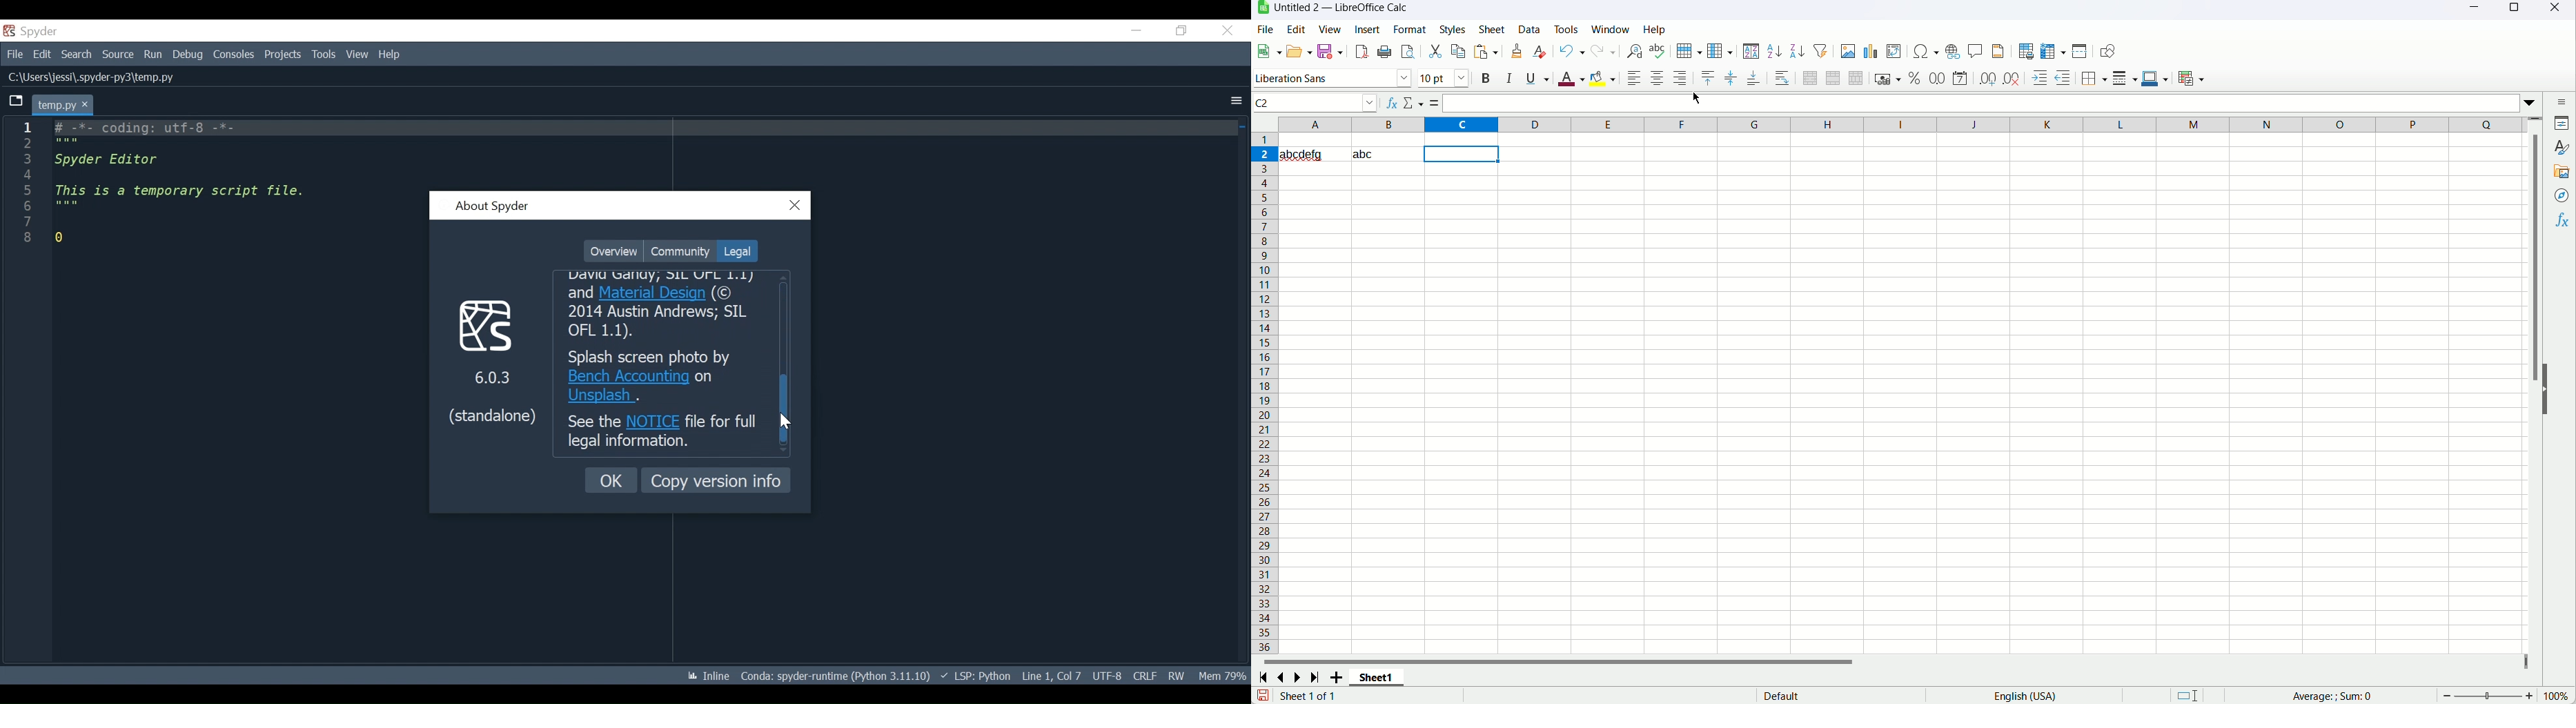 The width and height of the screenshot is (2576, 728). Describe the element at coordinates (154, 55) in the screenshot. I see `Run` at that location.